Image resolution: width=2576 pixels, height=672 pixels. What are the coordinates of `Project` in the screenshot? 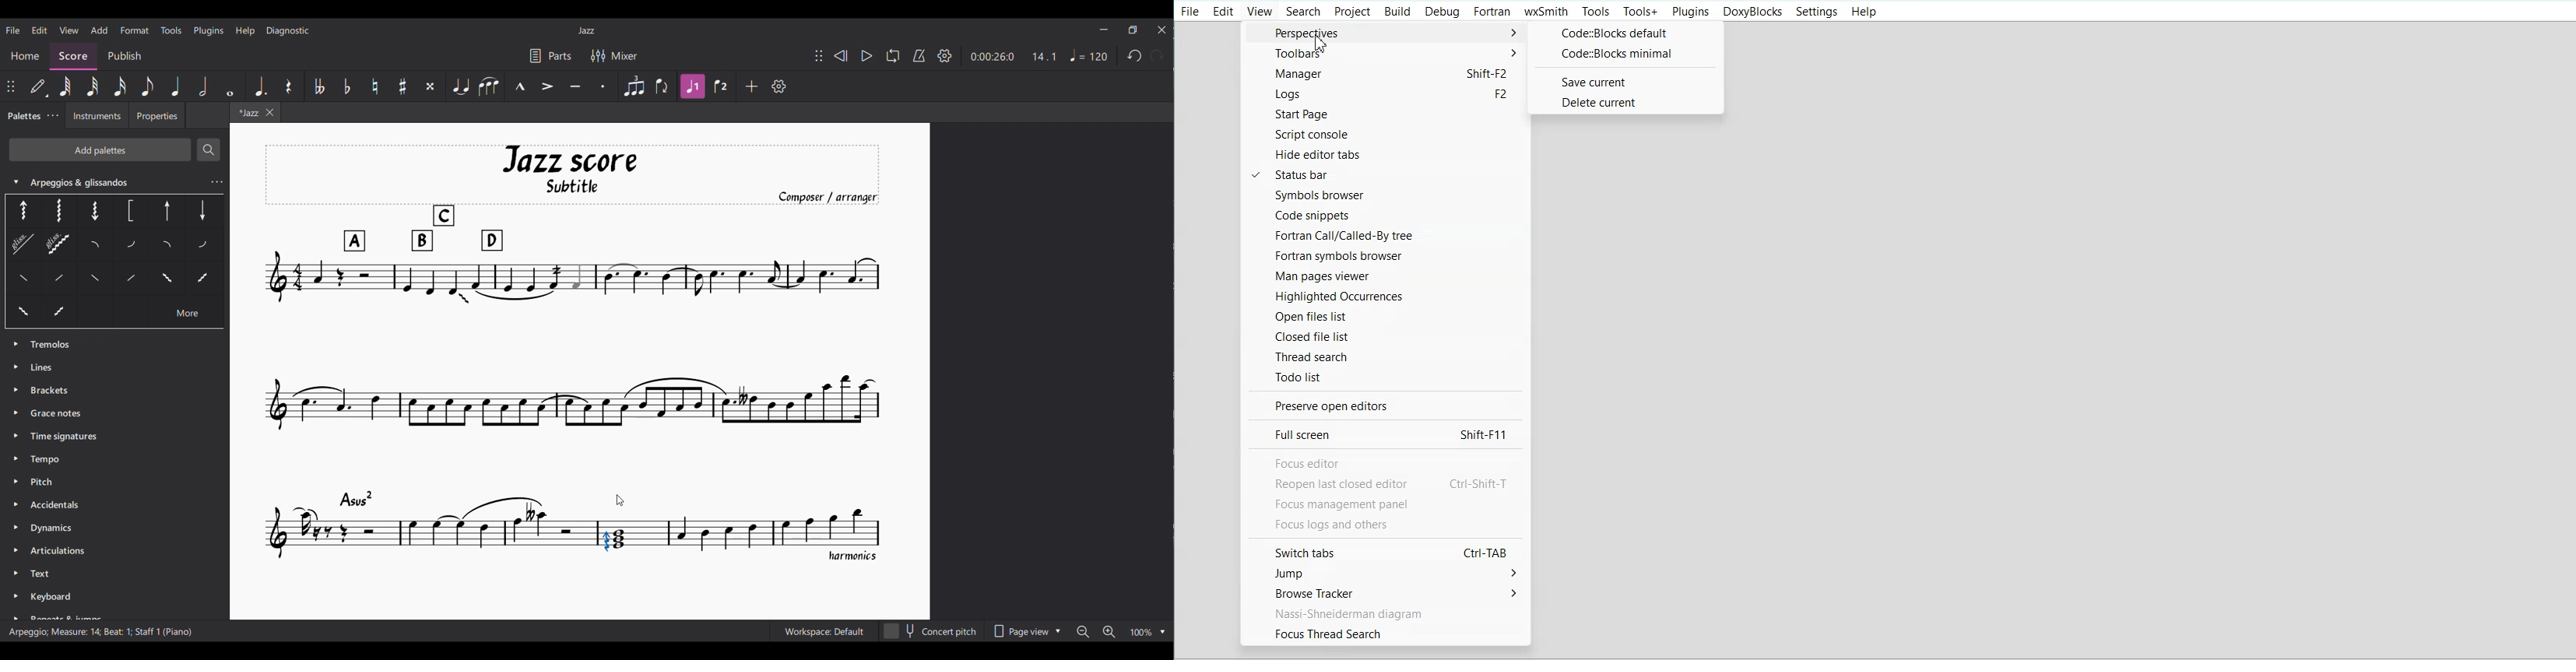 It's located at (1351, 11).